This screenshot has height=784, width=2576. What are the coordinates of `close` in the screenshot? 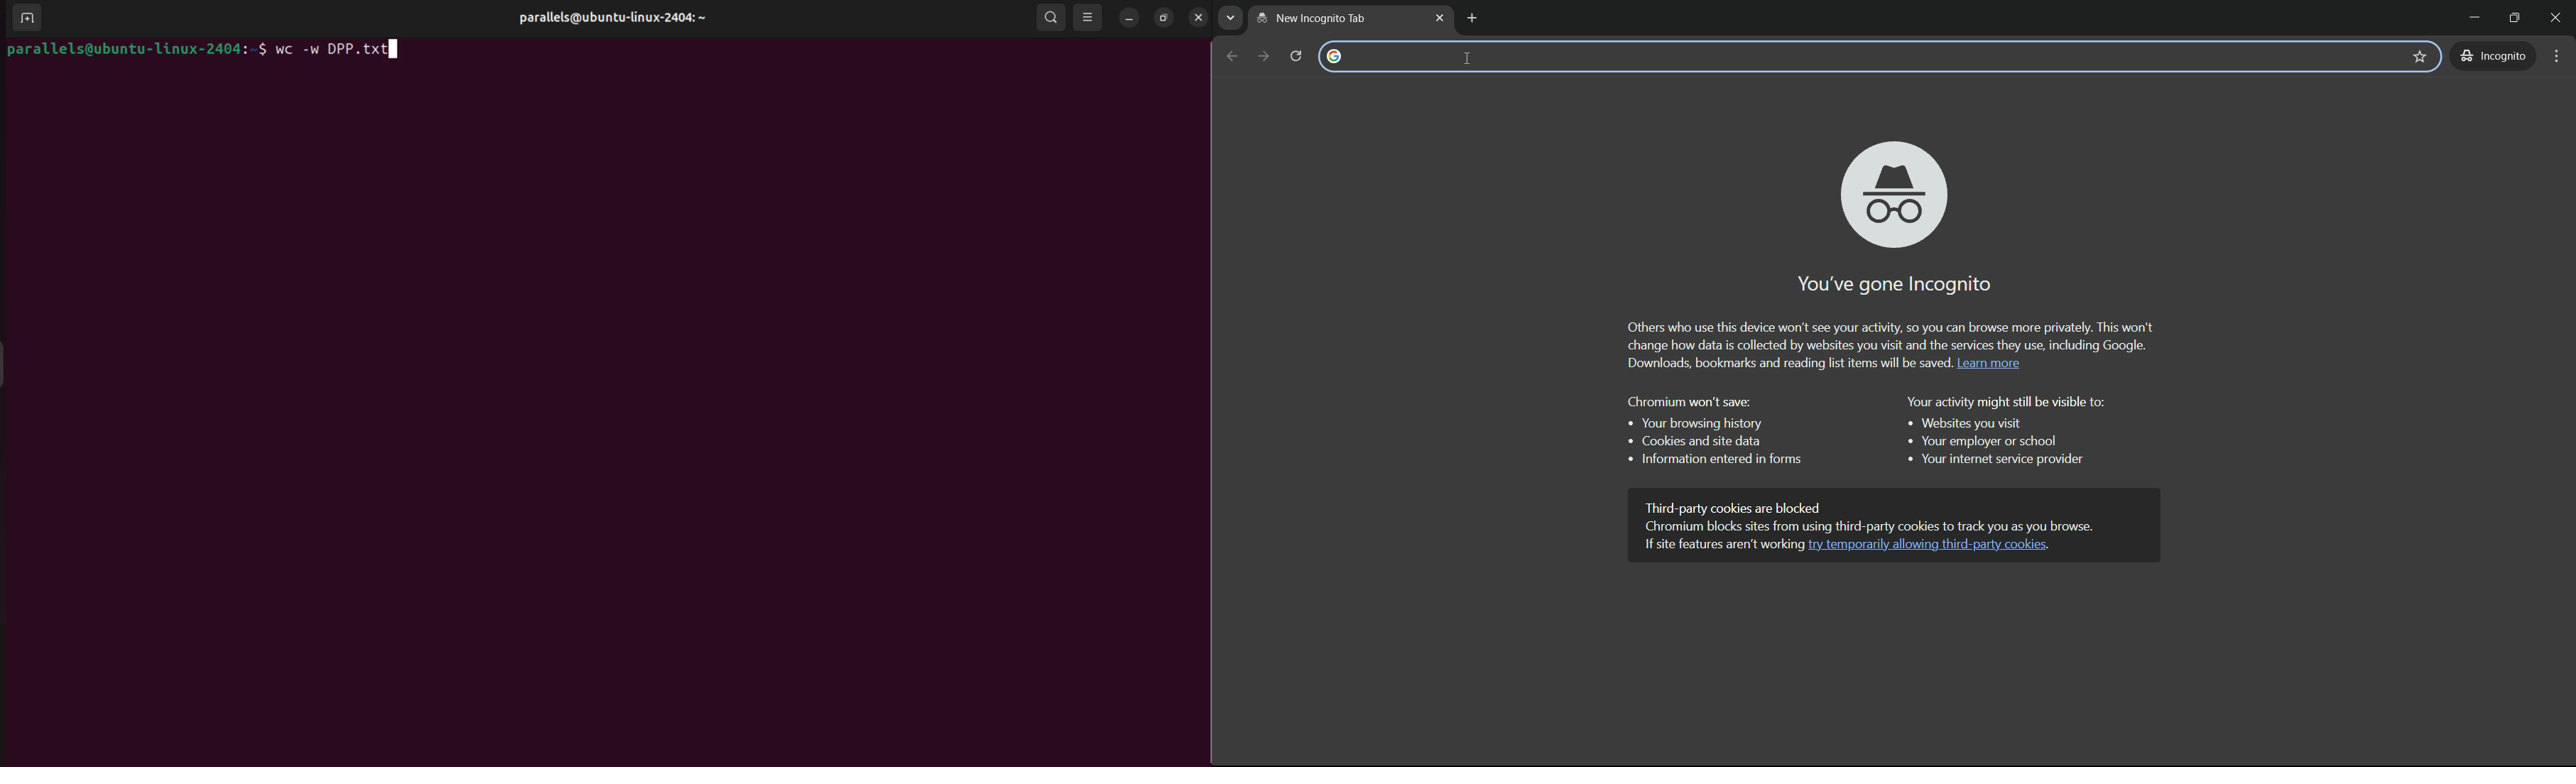 It's located at (2560, 18).